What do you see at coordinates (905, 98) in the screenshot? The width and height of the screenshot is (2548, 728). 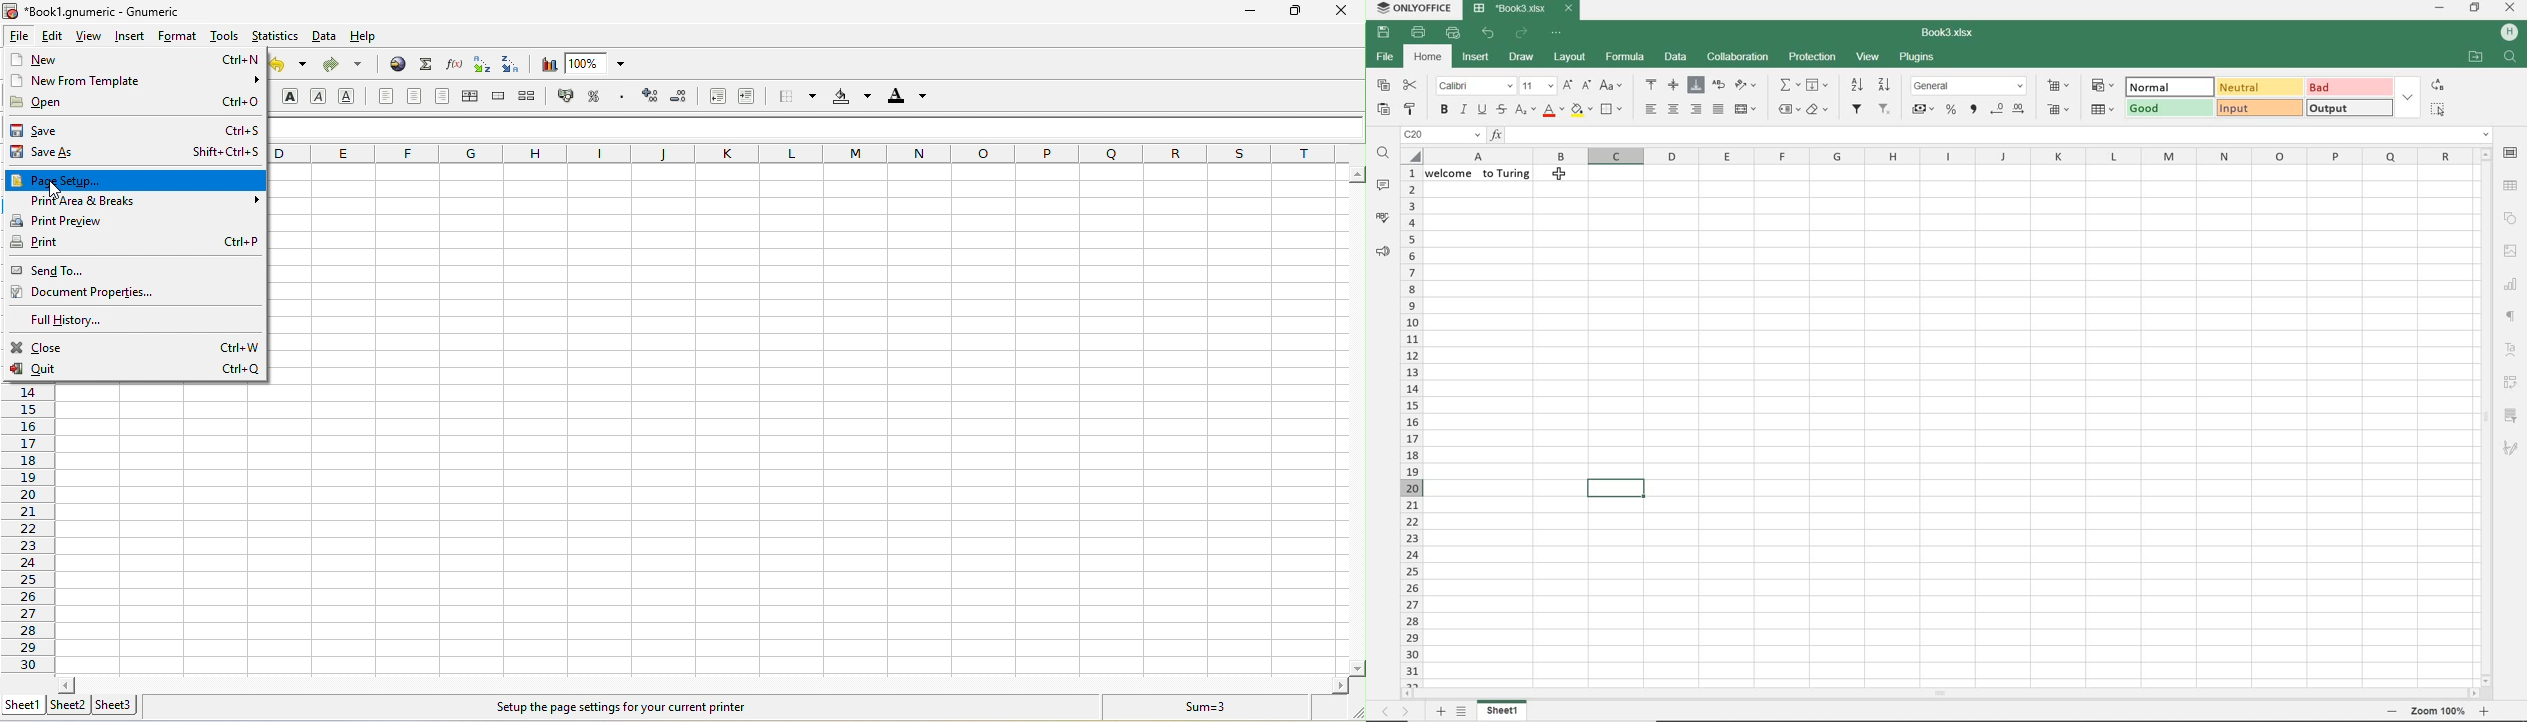 I see `foreground` at bounding box center [905, 98].